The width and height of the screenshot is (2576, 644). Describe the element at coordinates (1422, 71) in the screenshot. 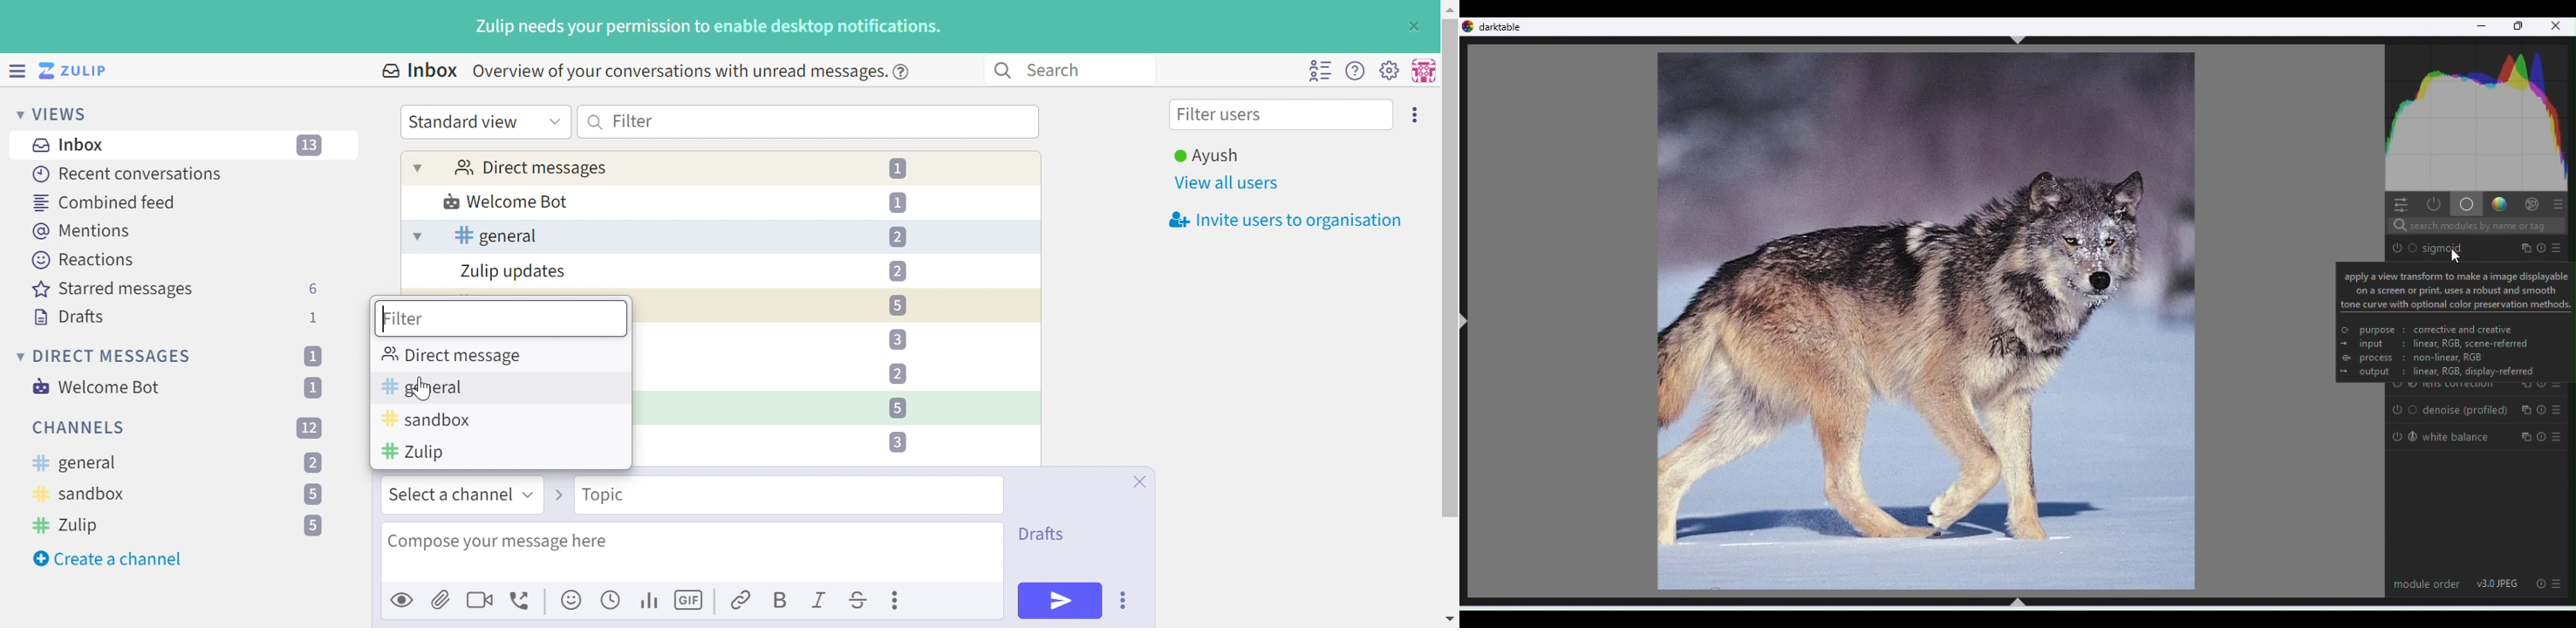

I see `Personal menu` at that location.